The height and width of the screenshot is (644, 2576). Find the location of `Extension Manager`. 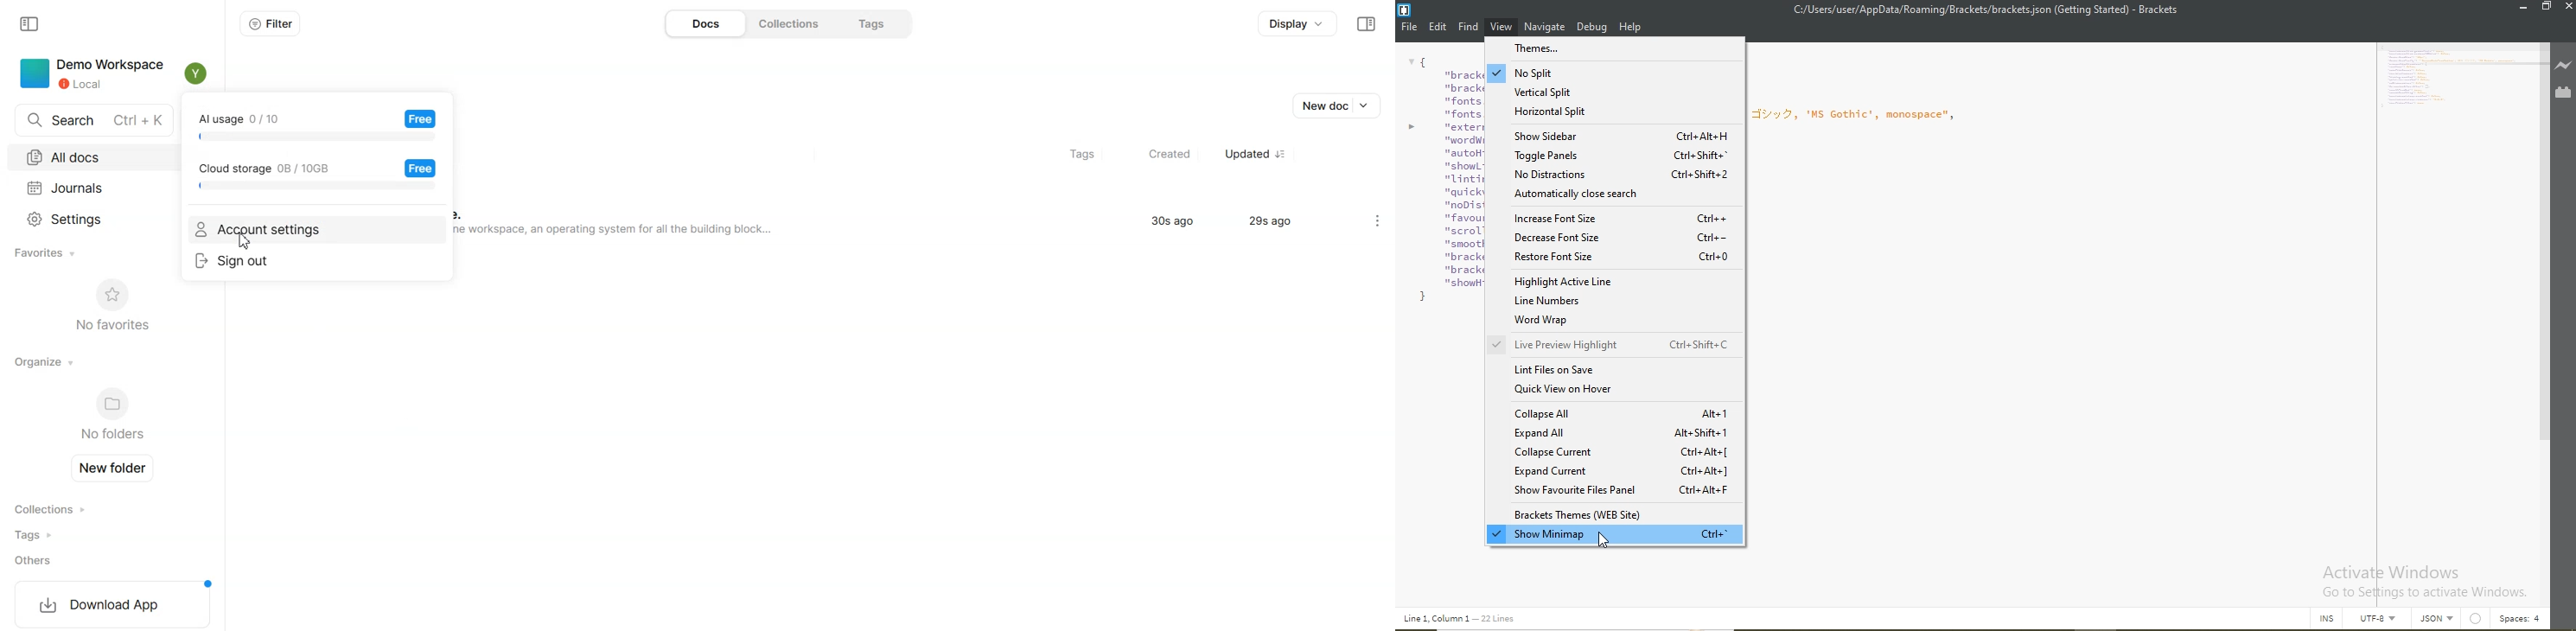

Extension Manager is located at coordinates (2563, 93).